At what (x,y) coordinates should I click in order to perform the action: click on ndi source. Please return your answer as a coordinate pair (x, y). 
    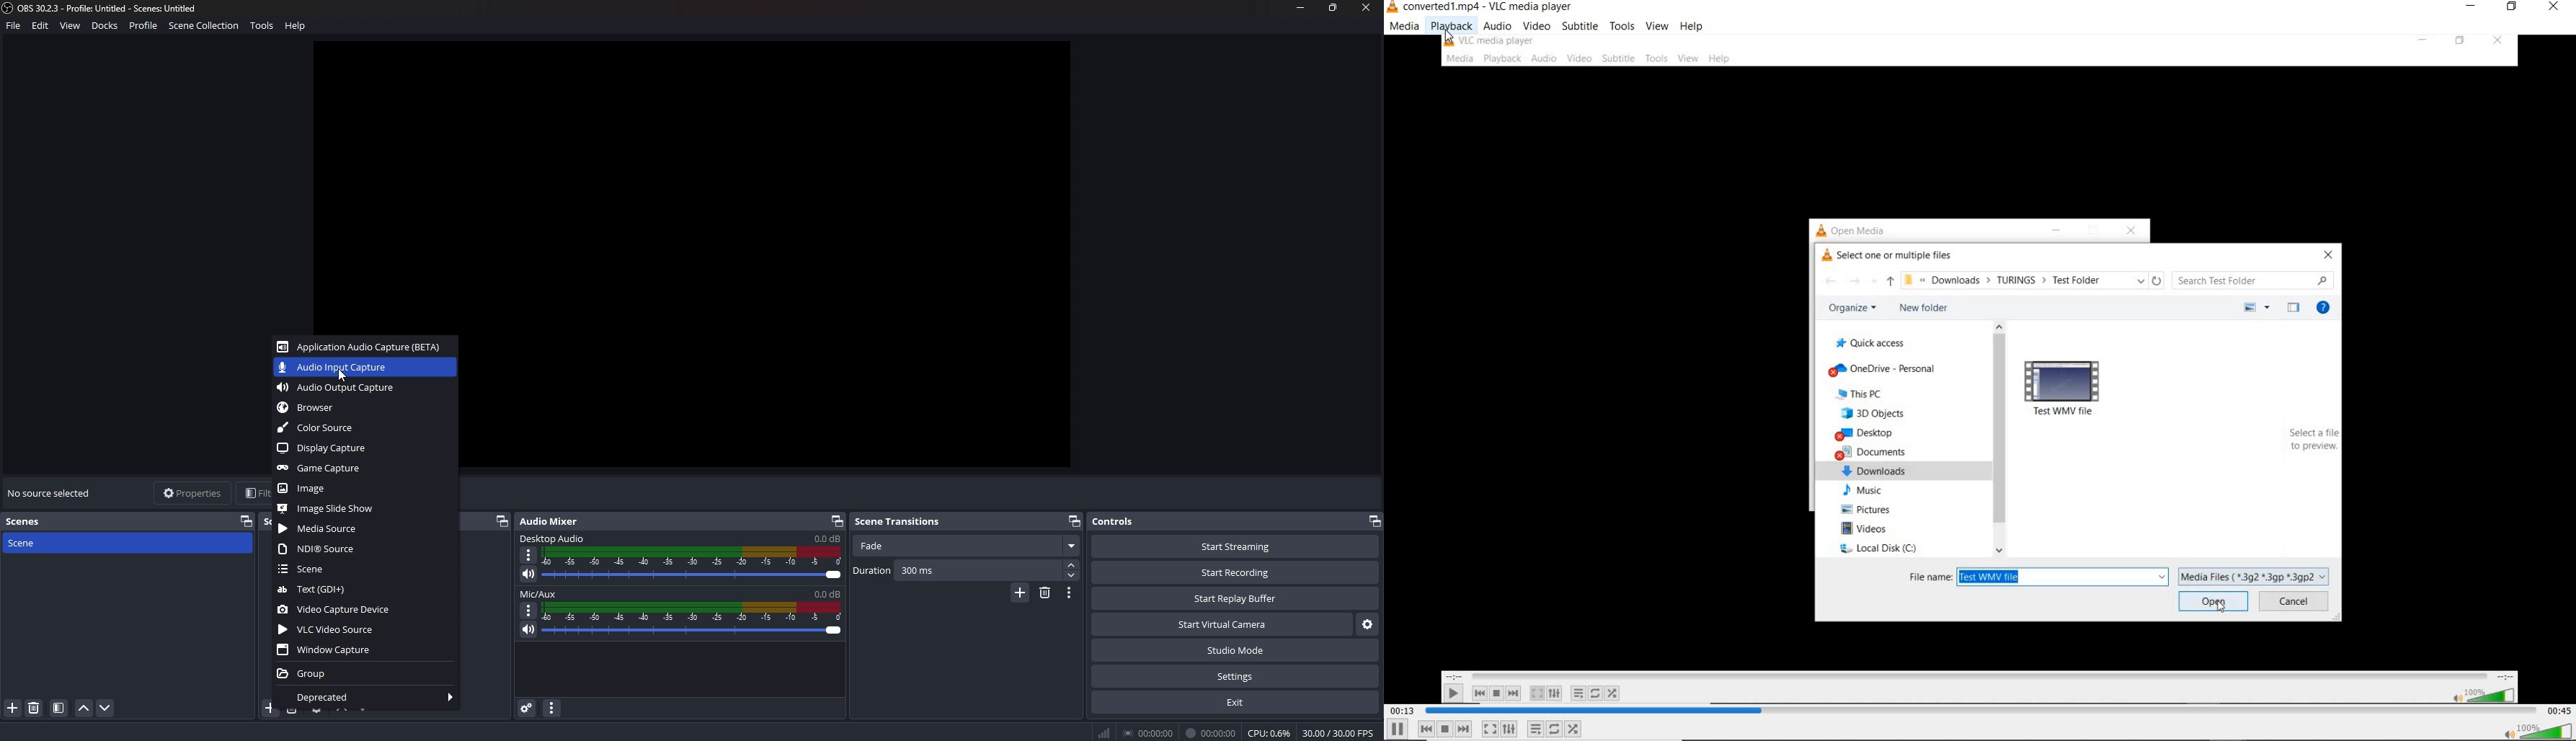
    Looking at the image, I should click on (363, 548).